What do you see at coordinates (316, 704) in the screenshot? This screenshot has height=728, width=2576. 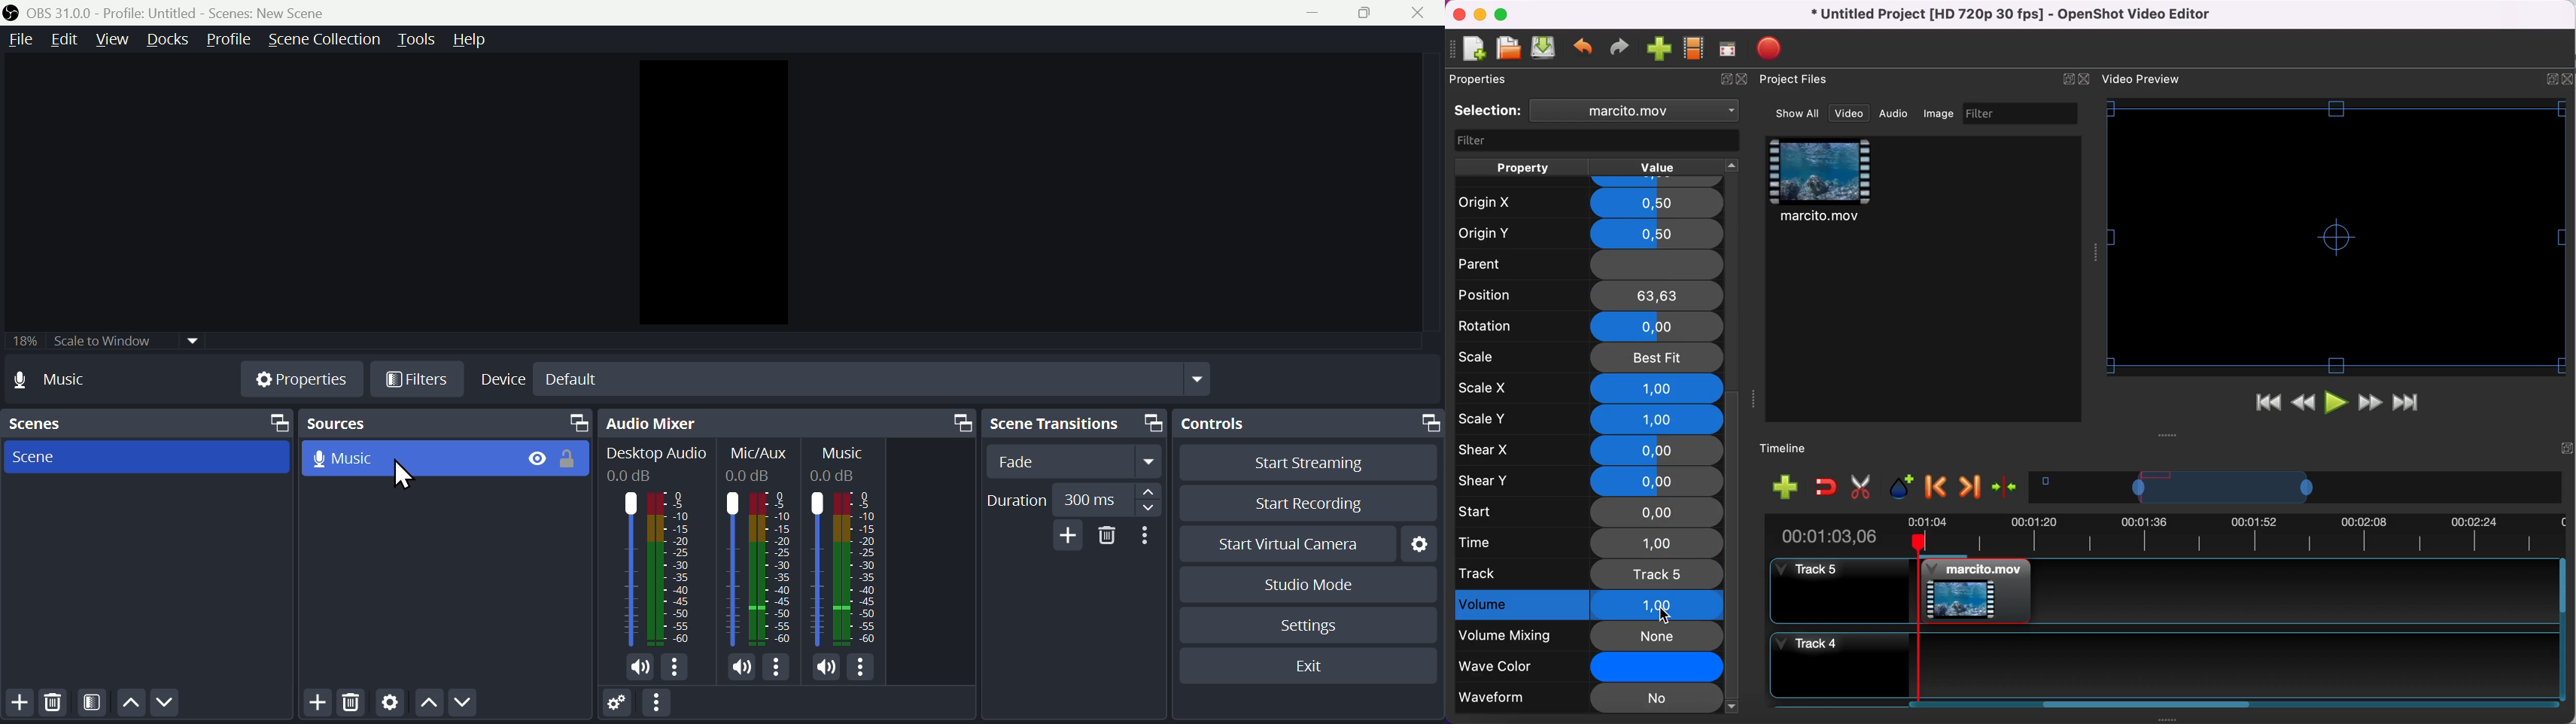 I see `Add` at bounding box center [316, 704].